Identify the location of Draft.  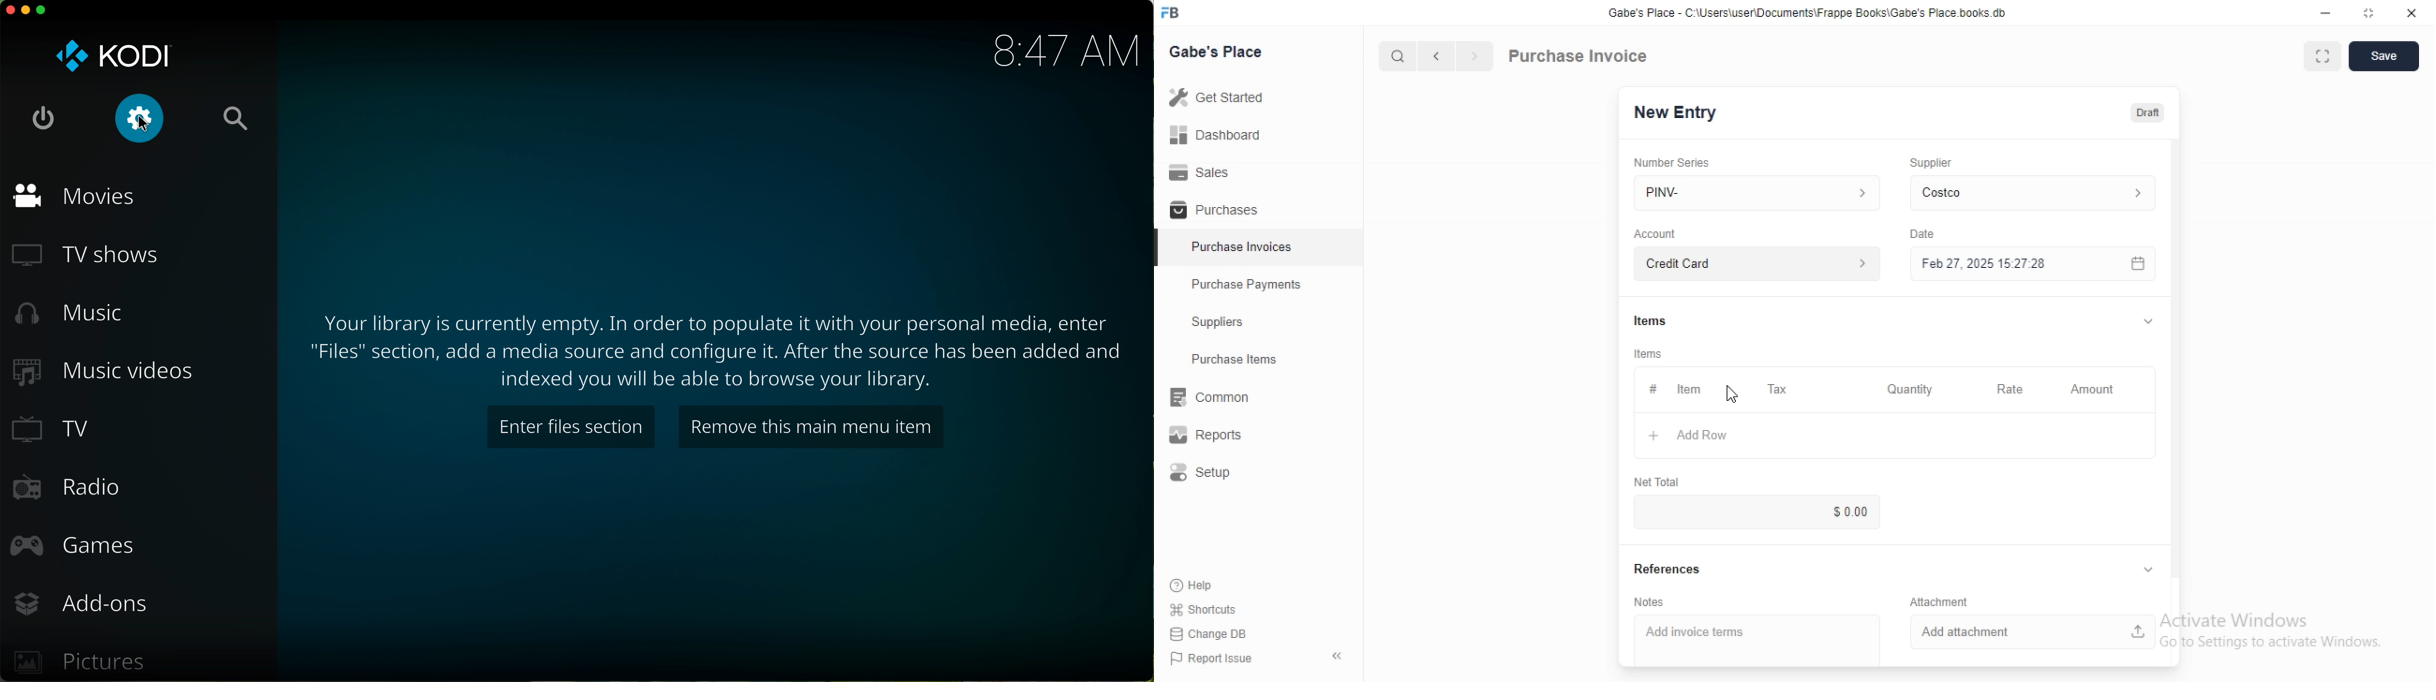
(2148, 113).